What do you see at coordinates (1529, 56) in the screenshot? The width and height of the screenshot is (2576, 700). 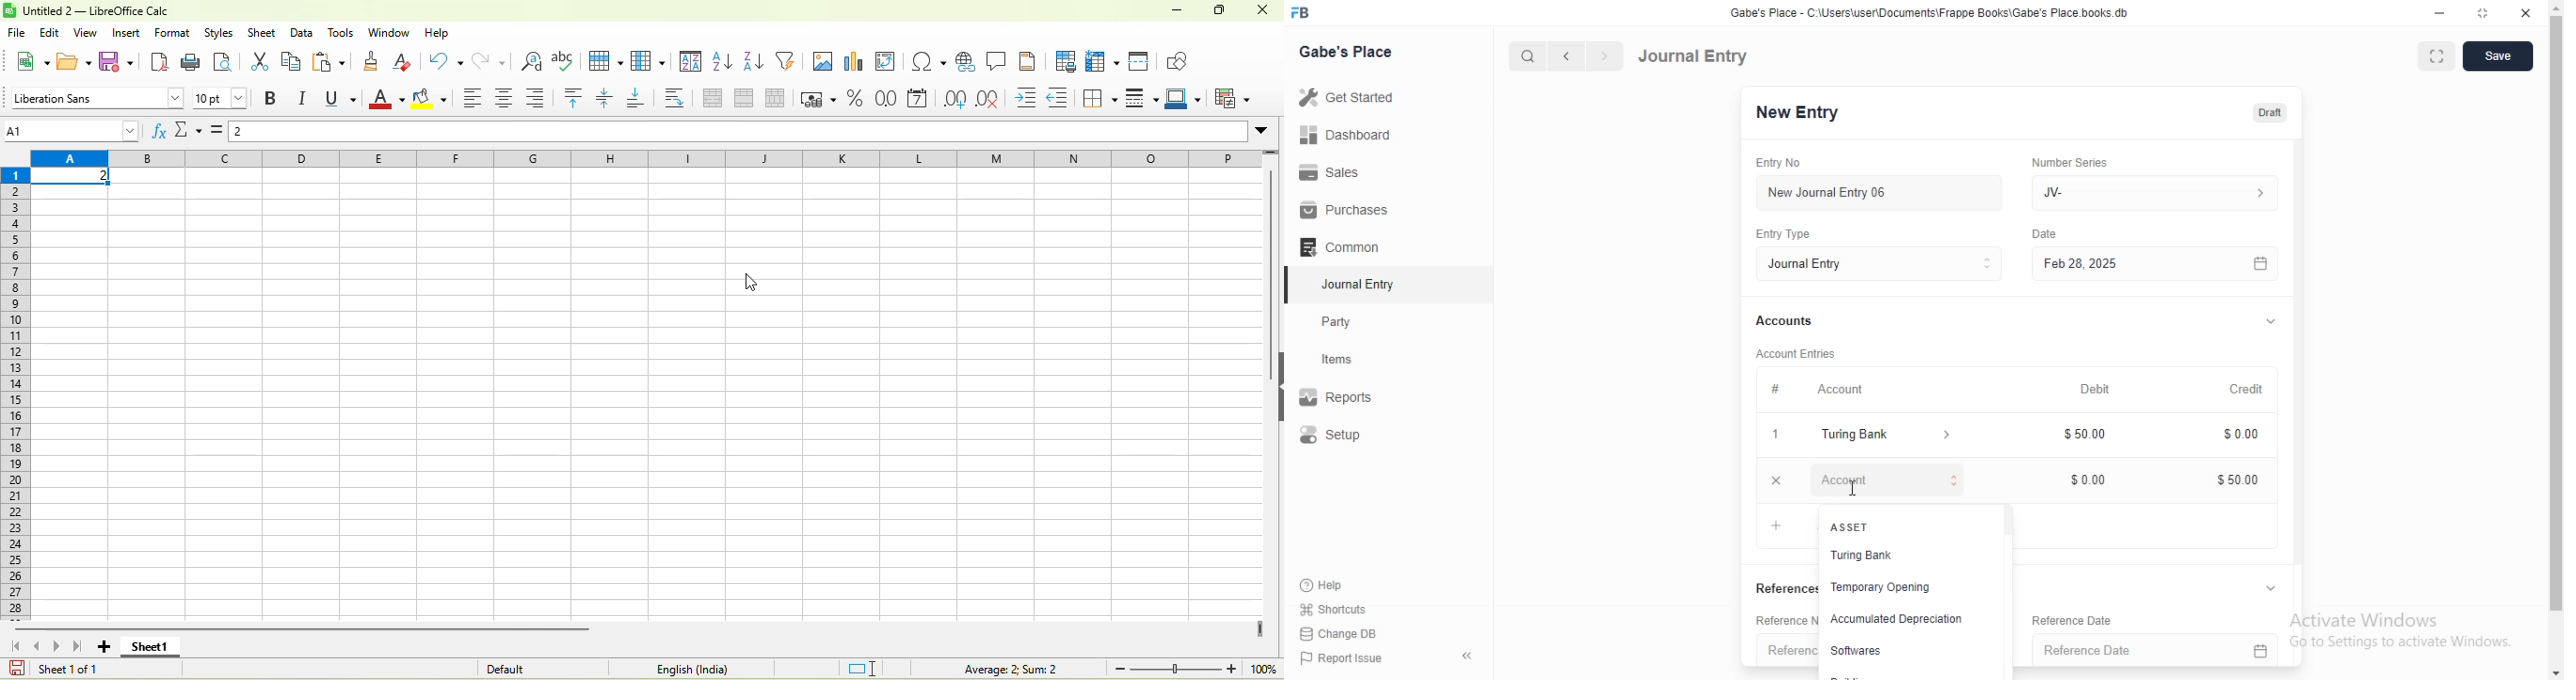 I see `search` at bounding box center [1529, 56].